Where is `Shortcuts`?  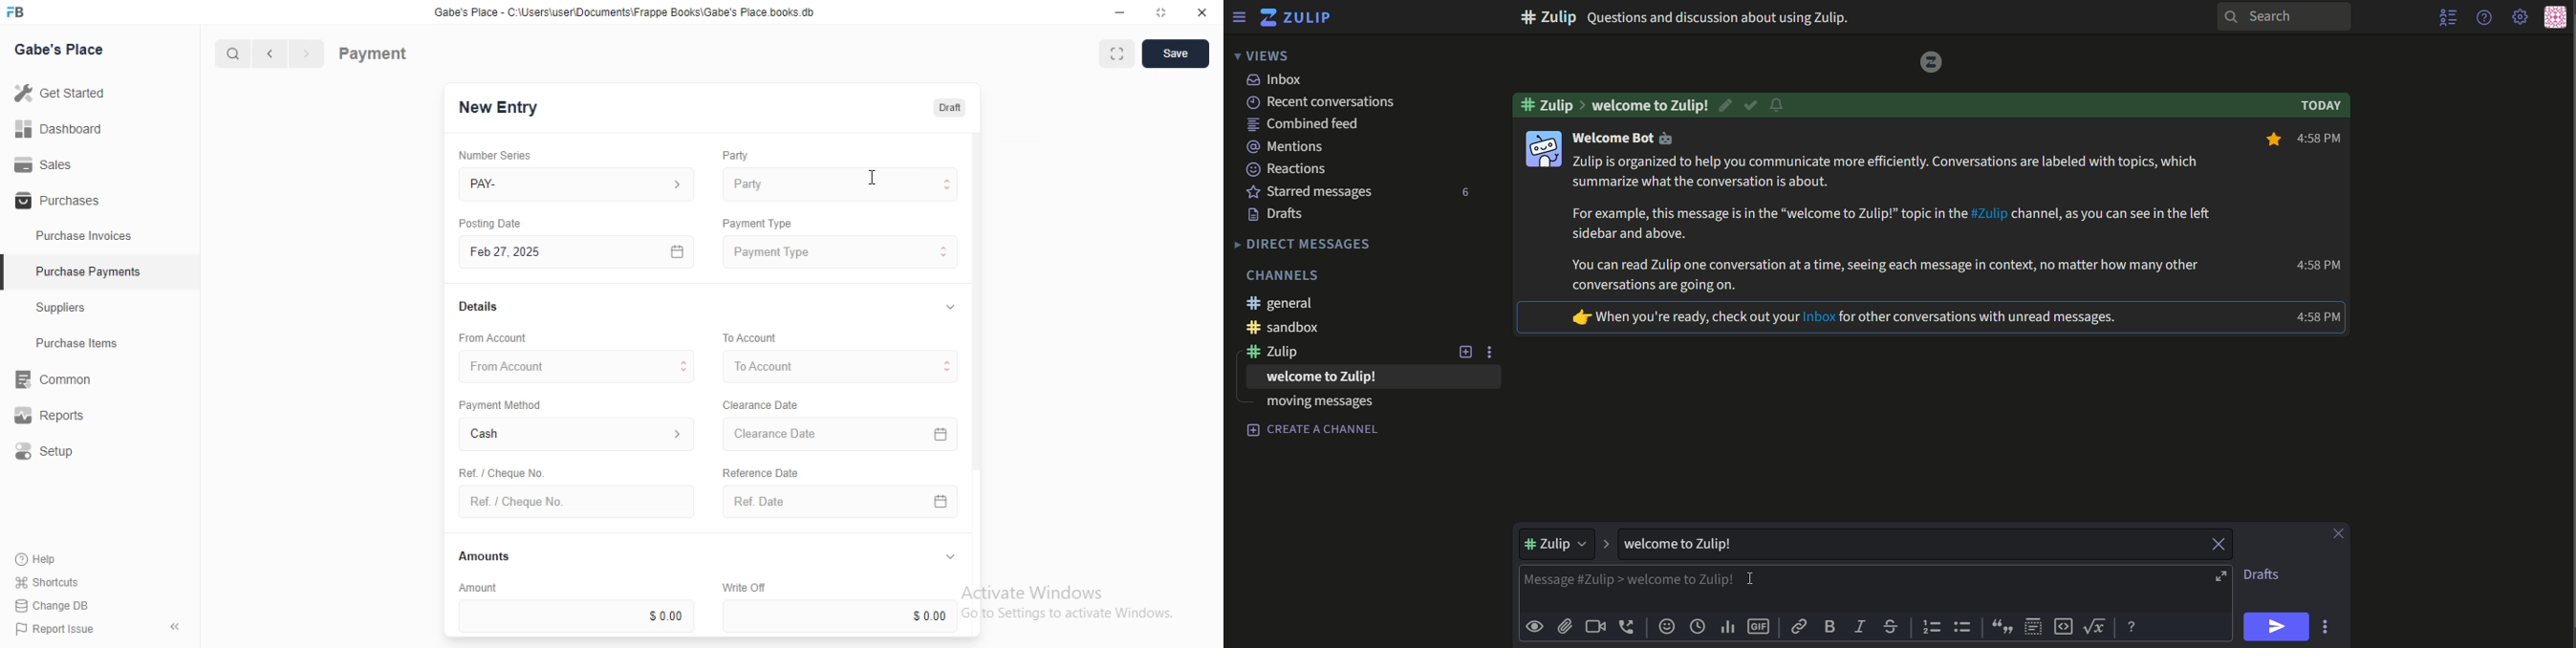
Shortcuts is located at coordinates (45, 583).